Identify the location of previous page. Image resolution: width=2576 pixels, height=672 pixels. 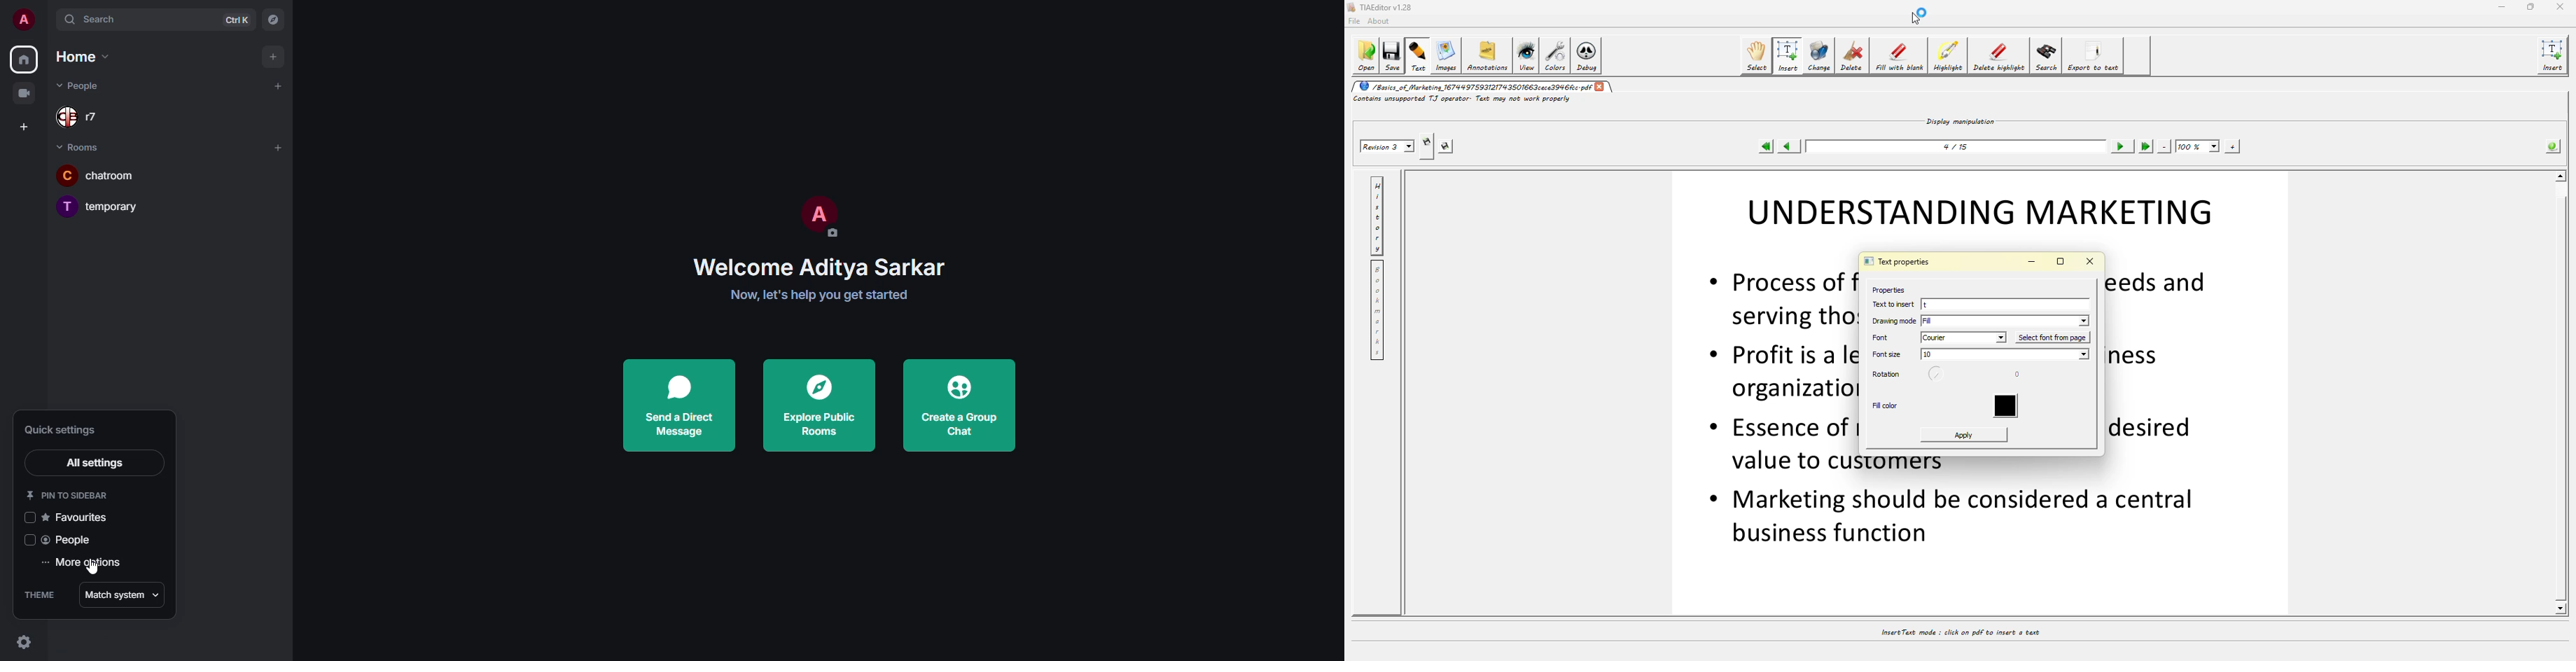
(1791, 146).